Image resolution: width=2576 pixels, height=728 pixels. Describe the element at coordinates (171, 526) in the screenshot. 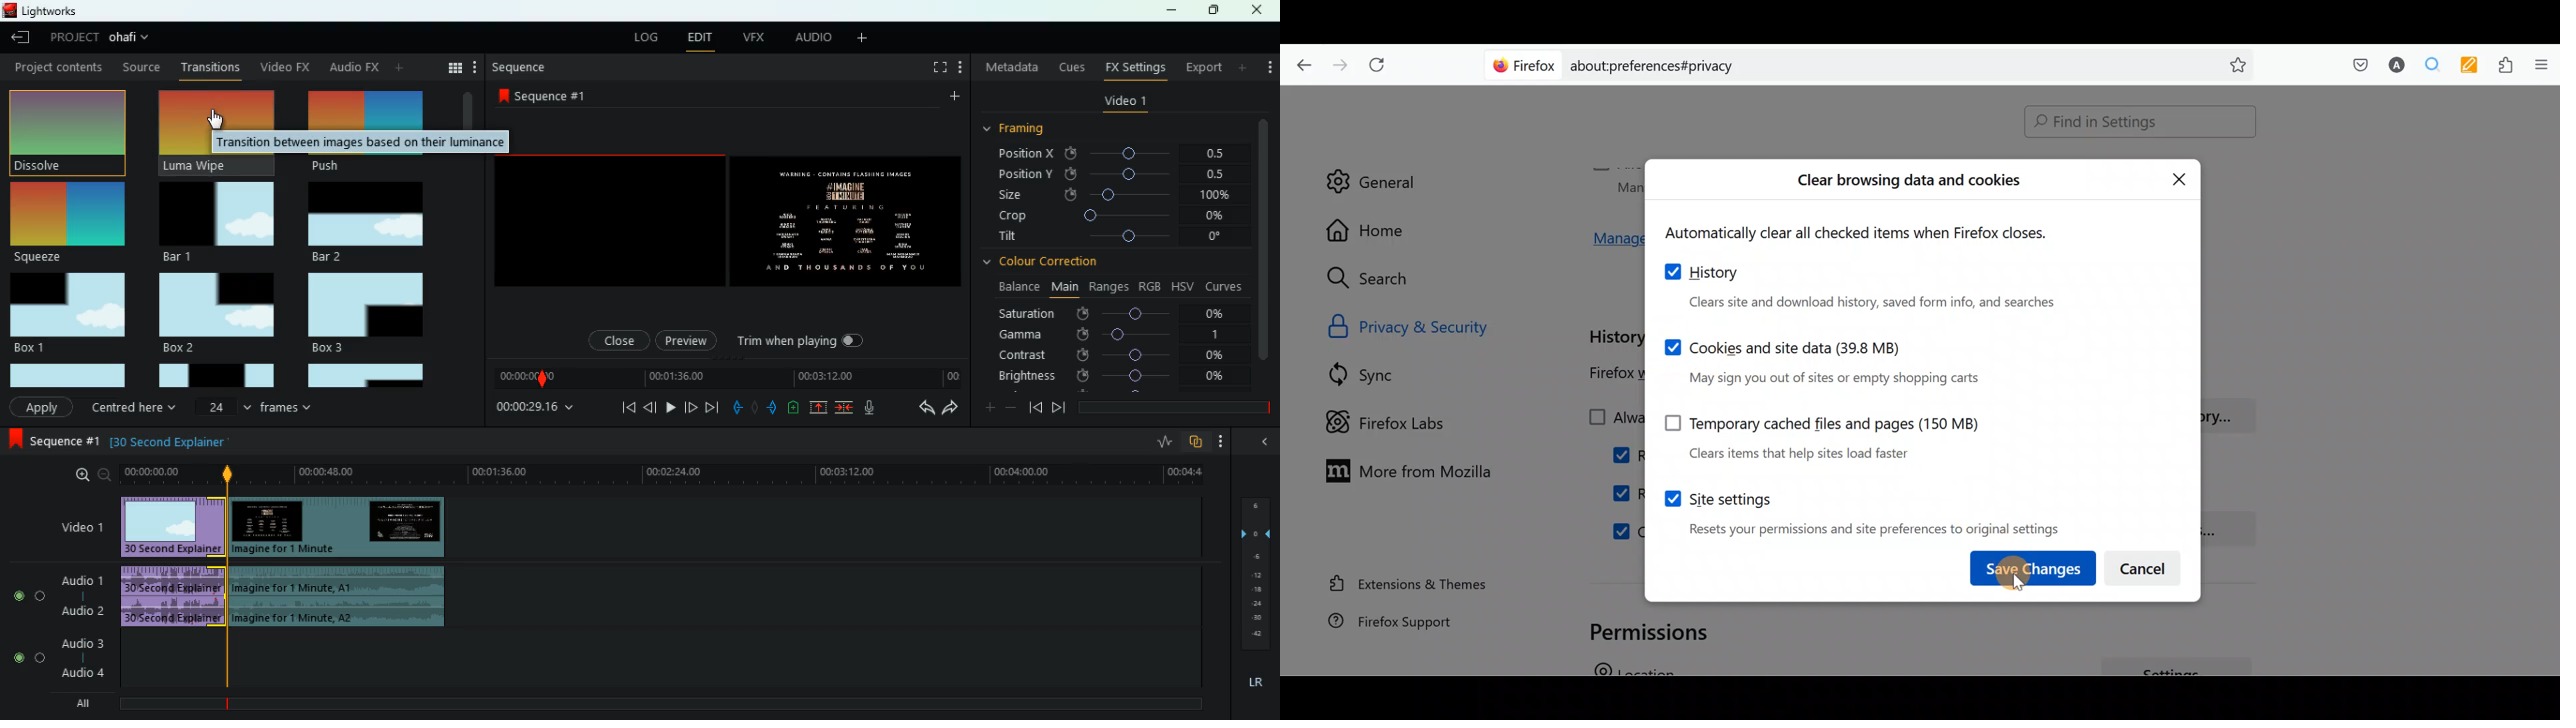

I see `video` at that location.